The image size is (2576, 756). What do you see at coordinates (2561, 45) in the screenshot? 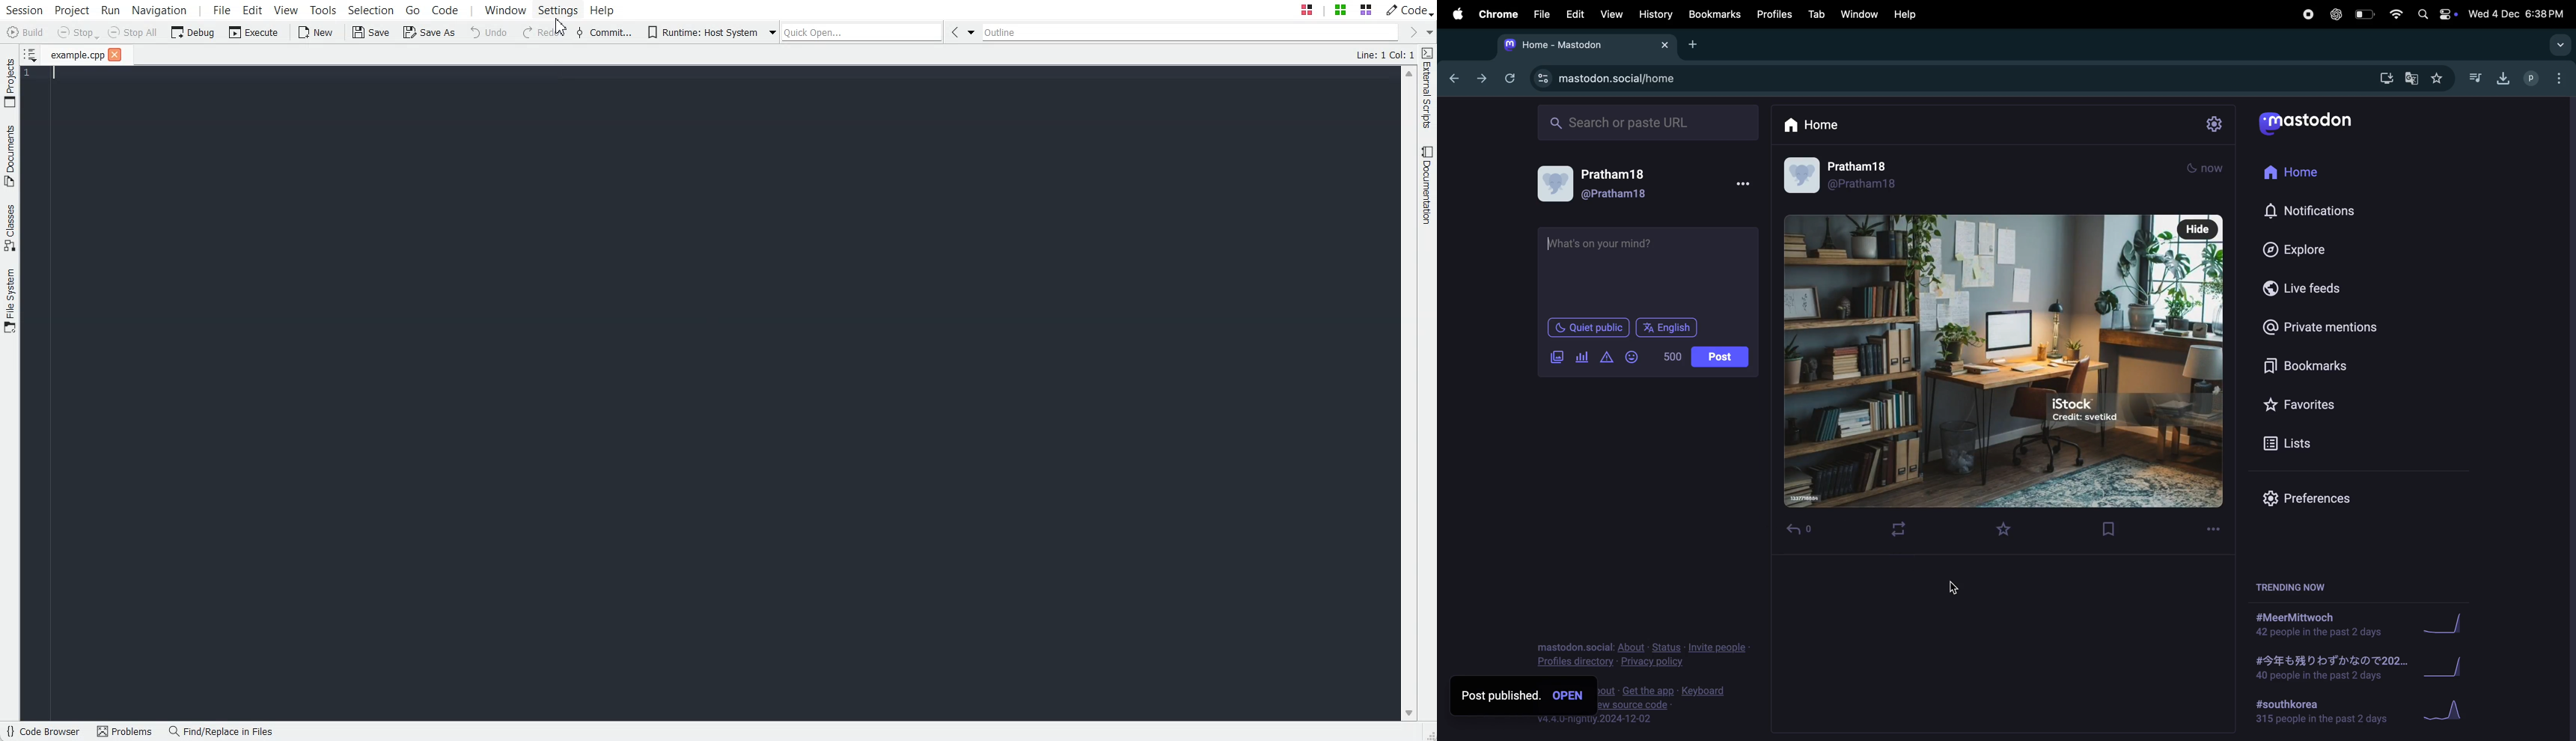
I see `drop down menu` at bounding box center [2561, 45].